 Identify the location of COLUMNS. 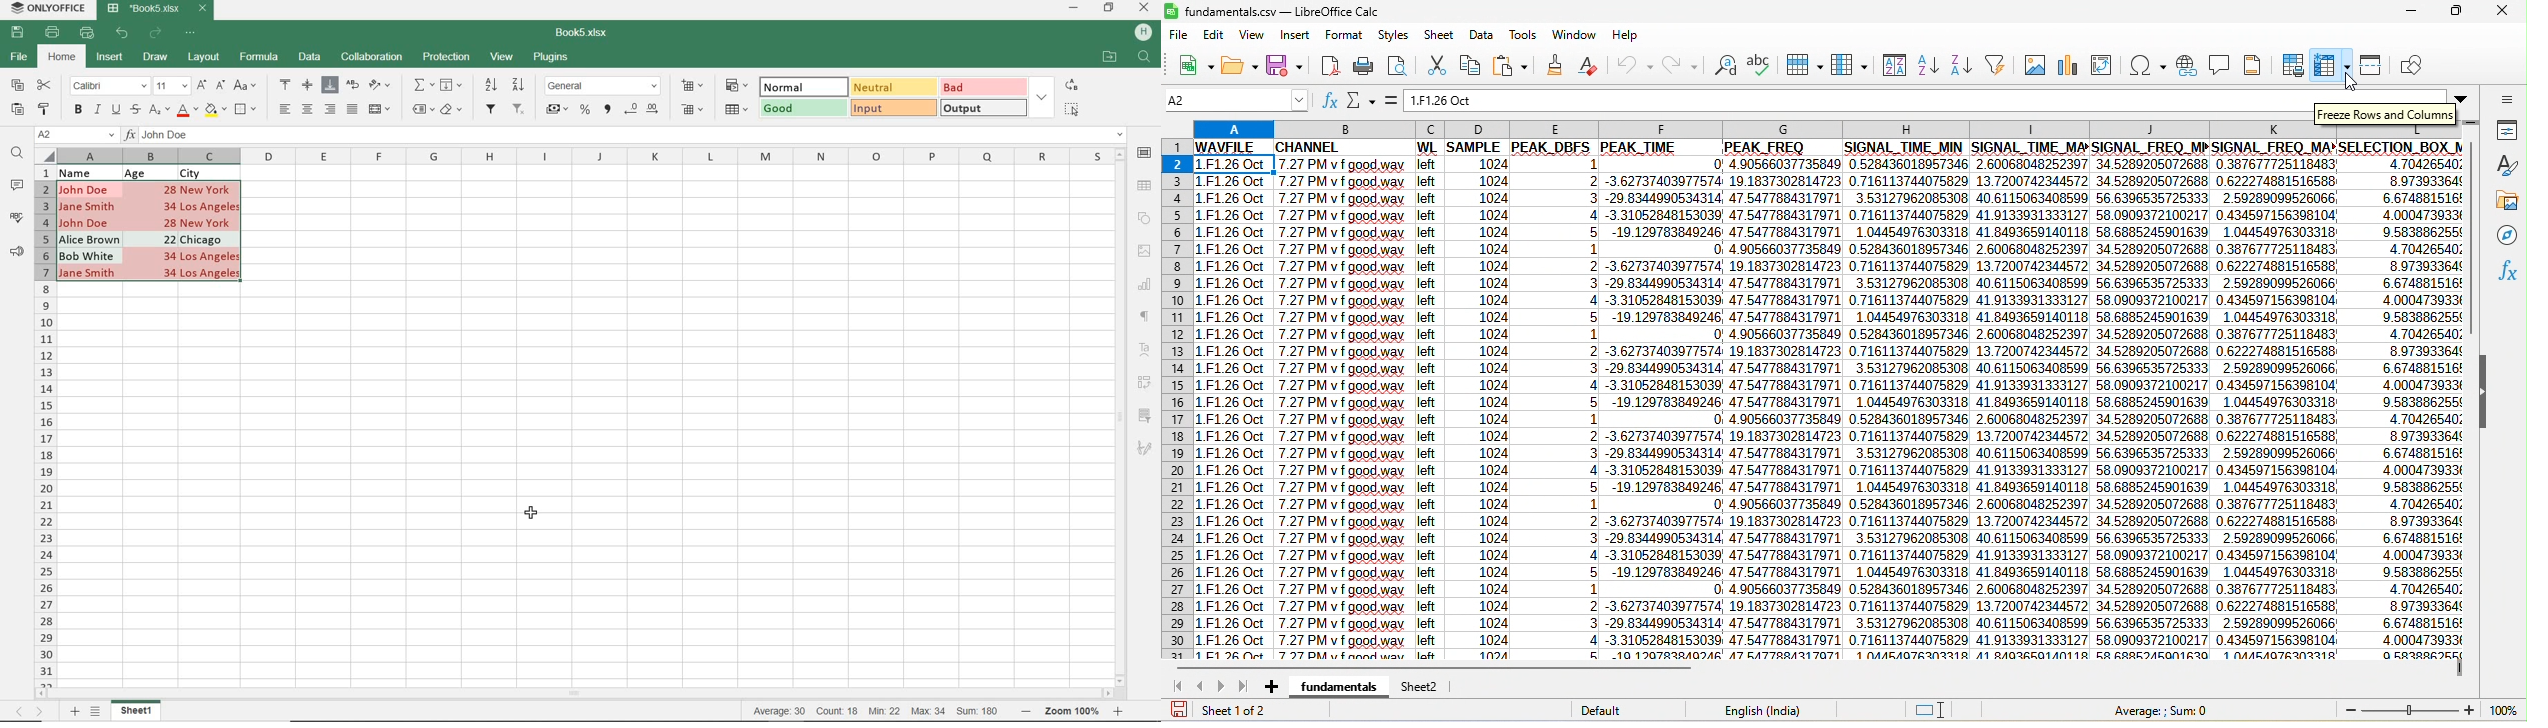
(583, 156).